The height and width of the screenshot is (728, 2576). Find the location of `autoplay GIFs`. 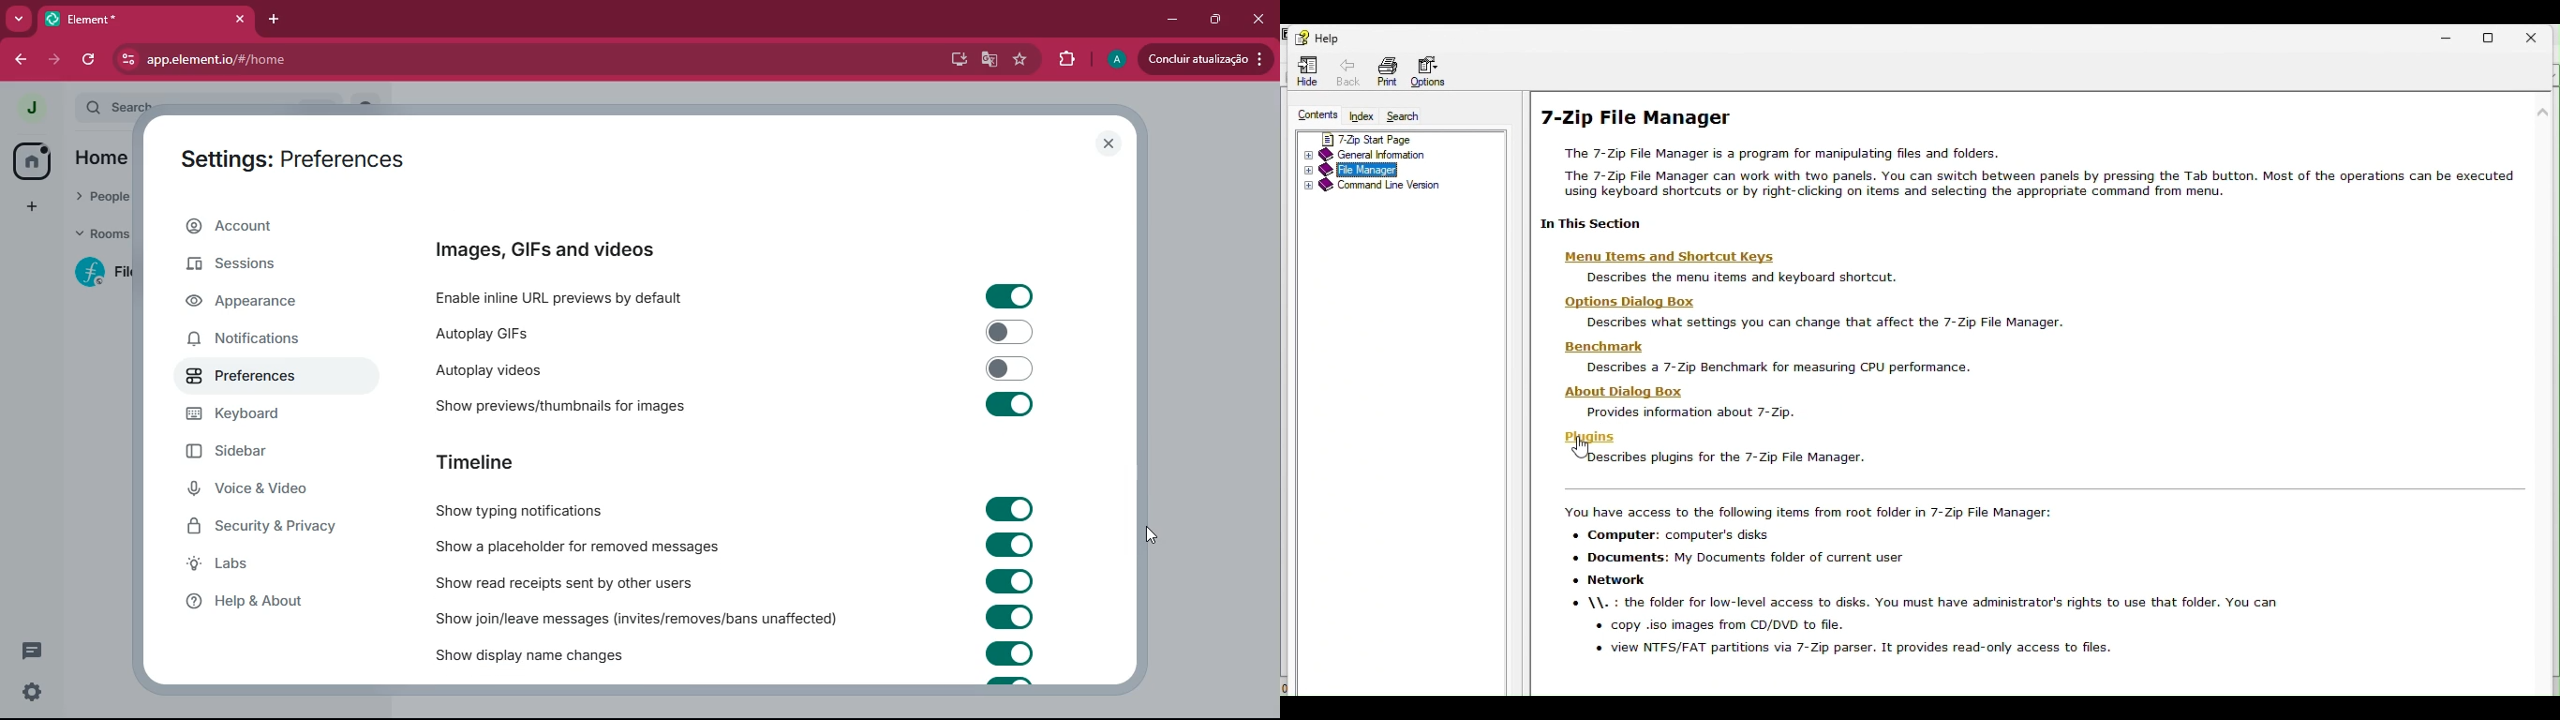

autoplay GIFs is located at coordinates (600, 332).